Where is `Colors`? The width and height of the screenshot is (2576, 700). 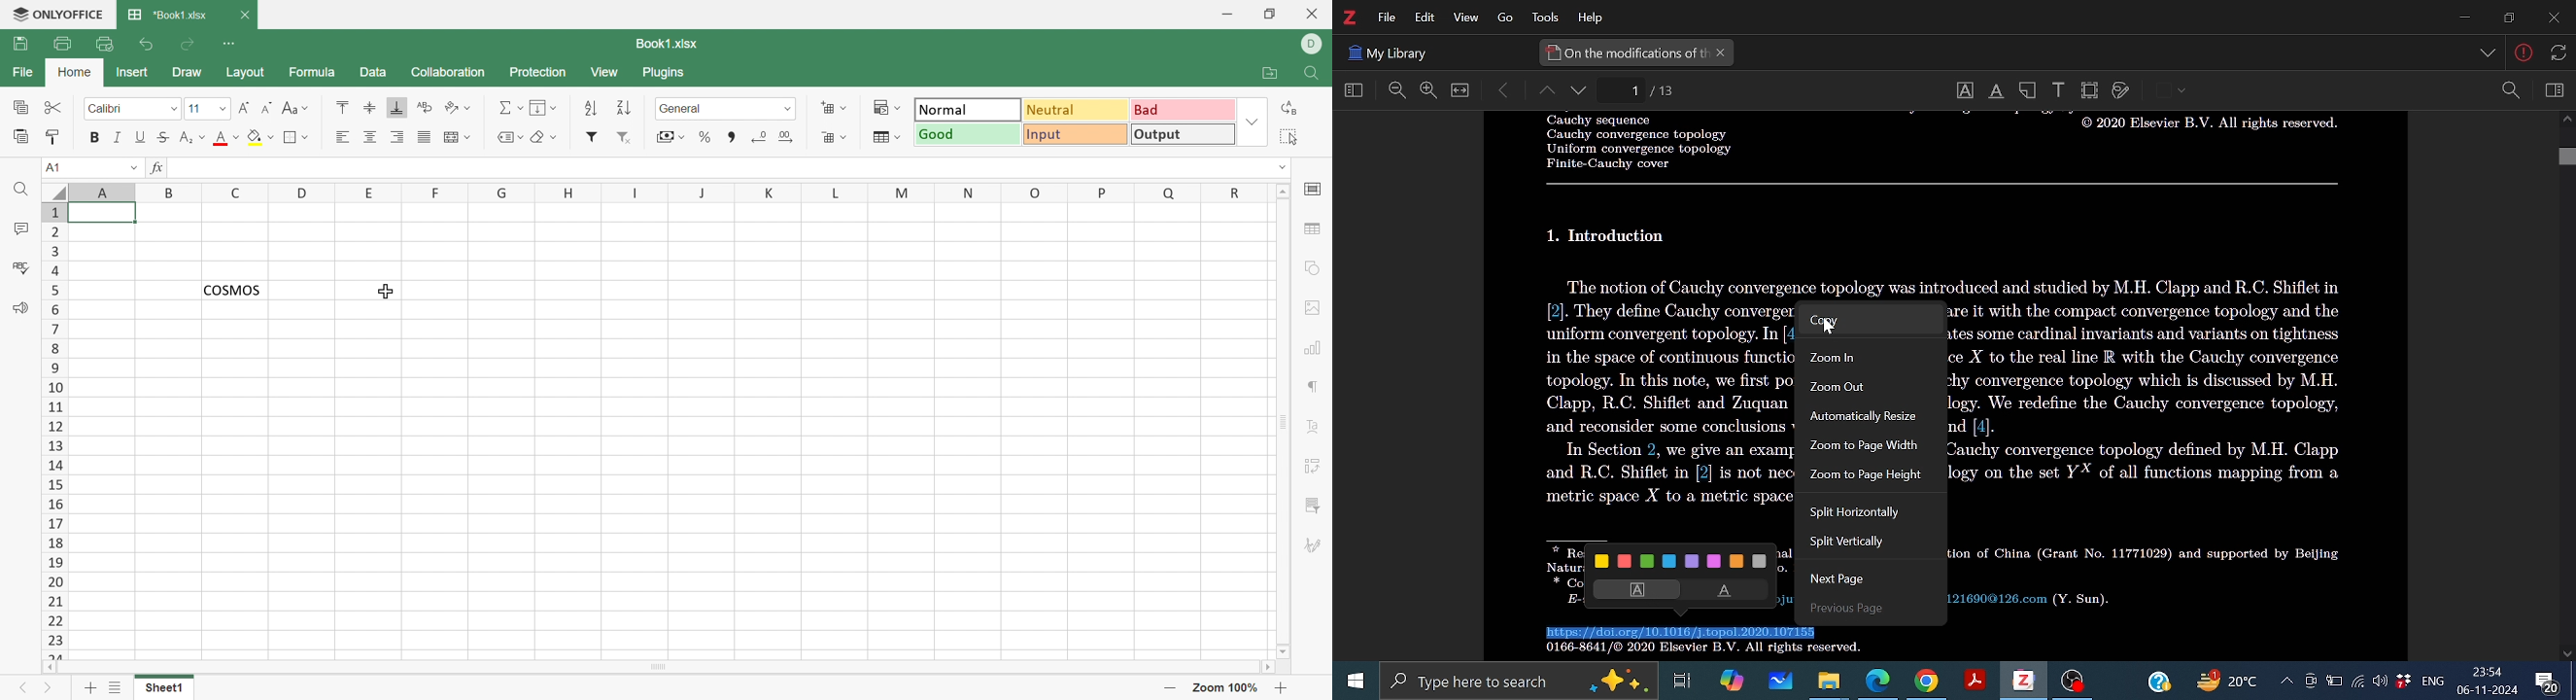
Colors is located at coordinates (1683, 560).